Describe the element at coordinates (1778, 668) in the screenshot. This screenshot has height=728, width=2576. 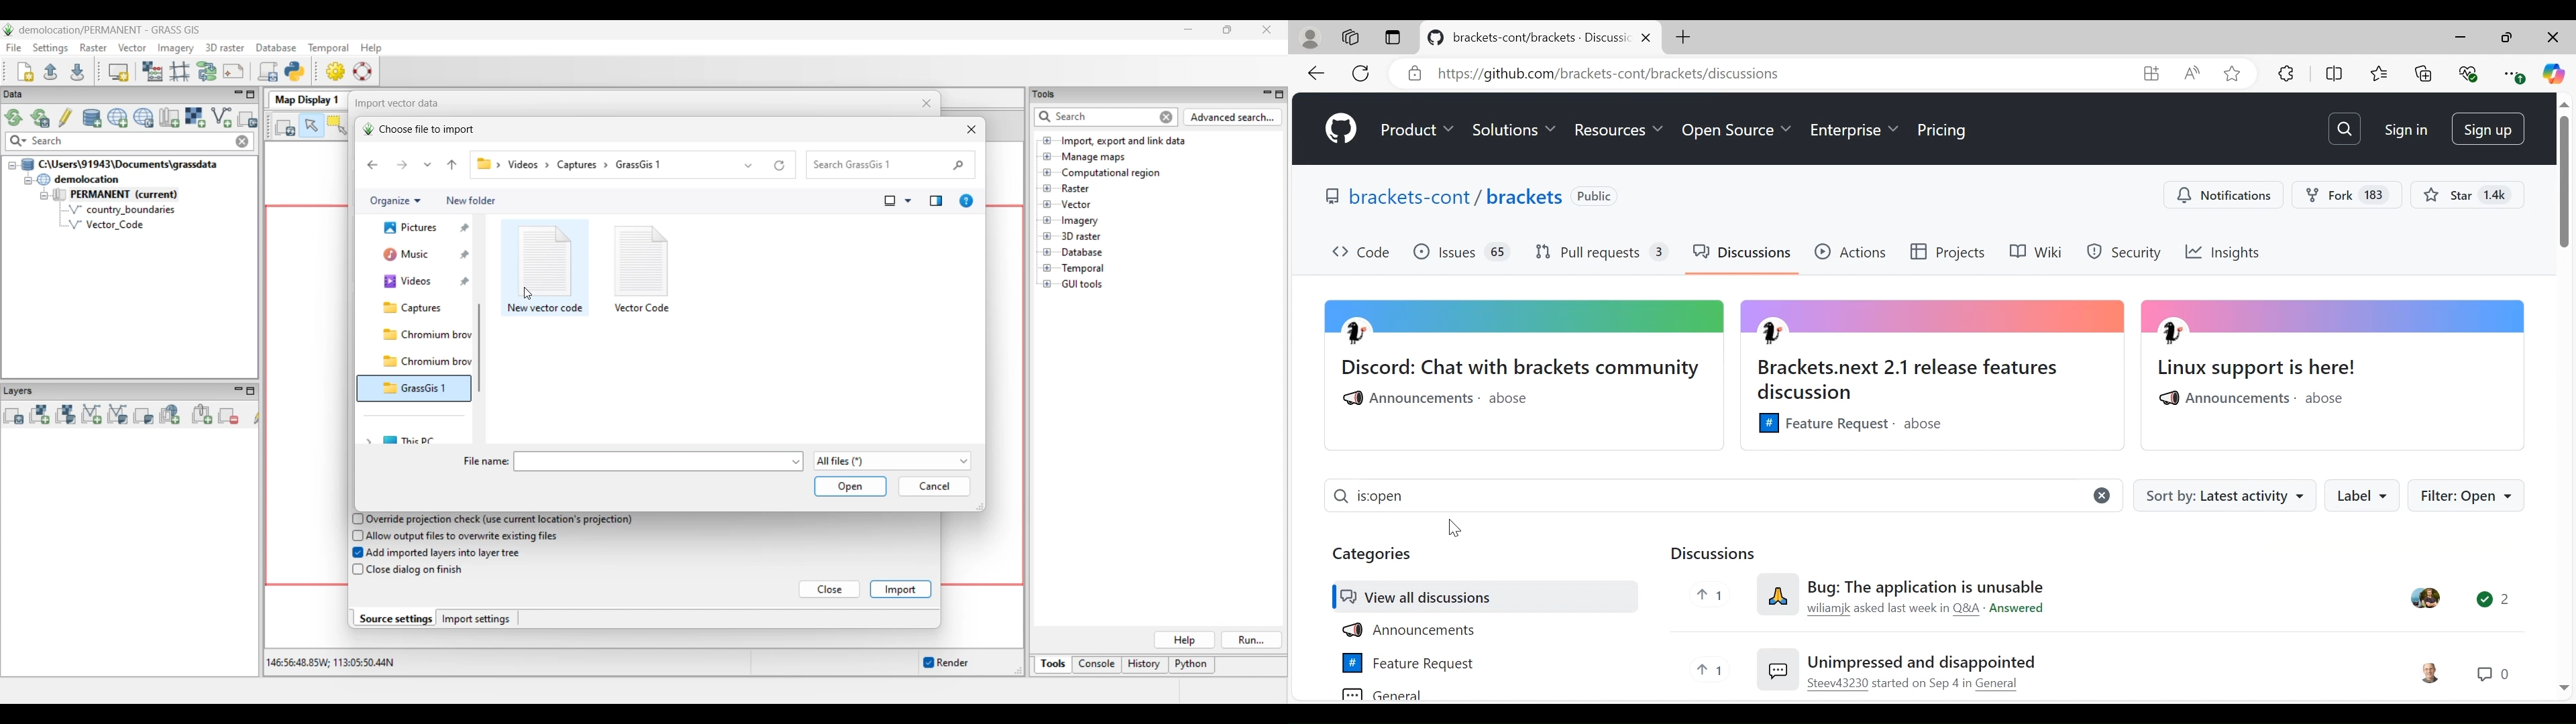
I see `Emoji` at that location.